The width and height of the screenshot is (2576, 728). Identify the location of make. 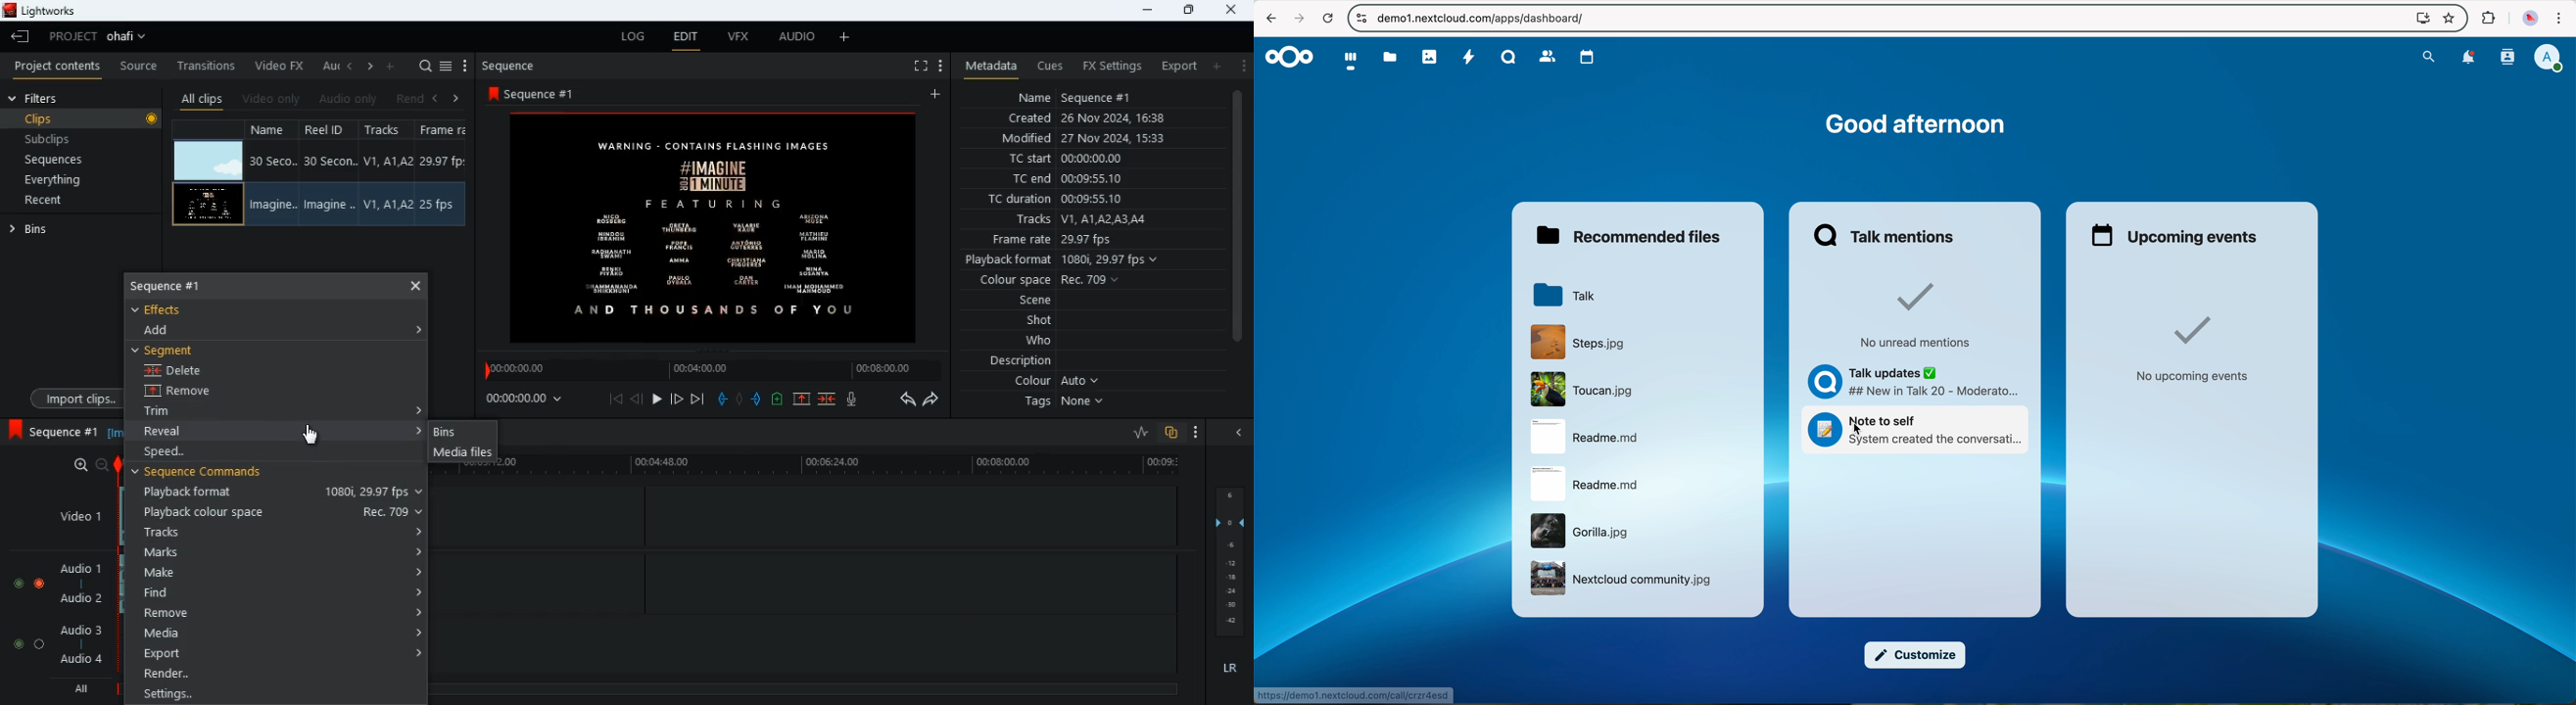
(279, 573).